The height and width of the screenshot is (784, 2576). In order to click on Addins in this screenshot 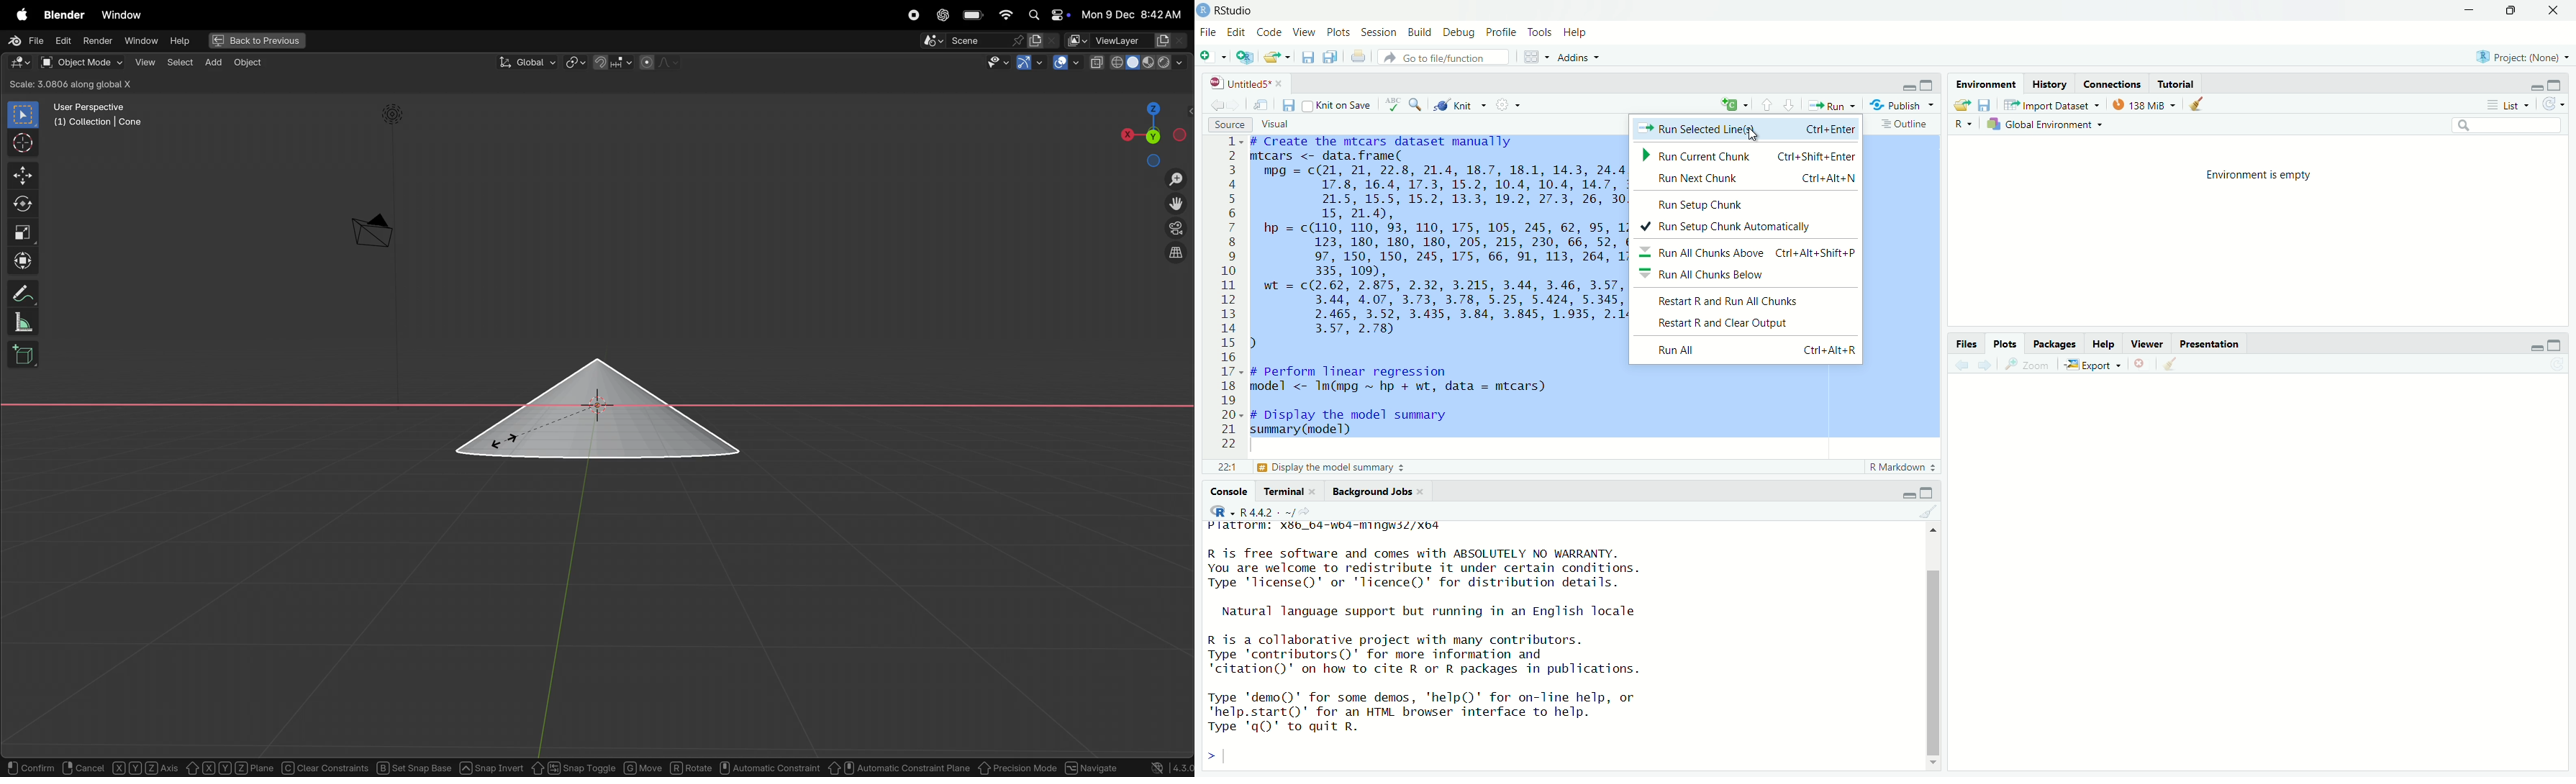, I will do `click(1574, 59)`.